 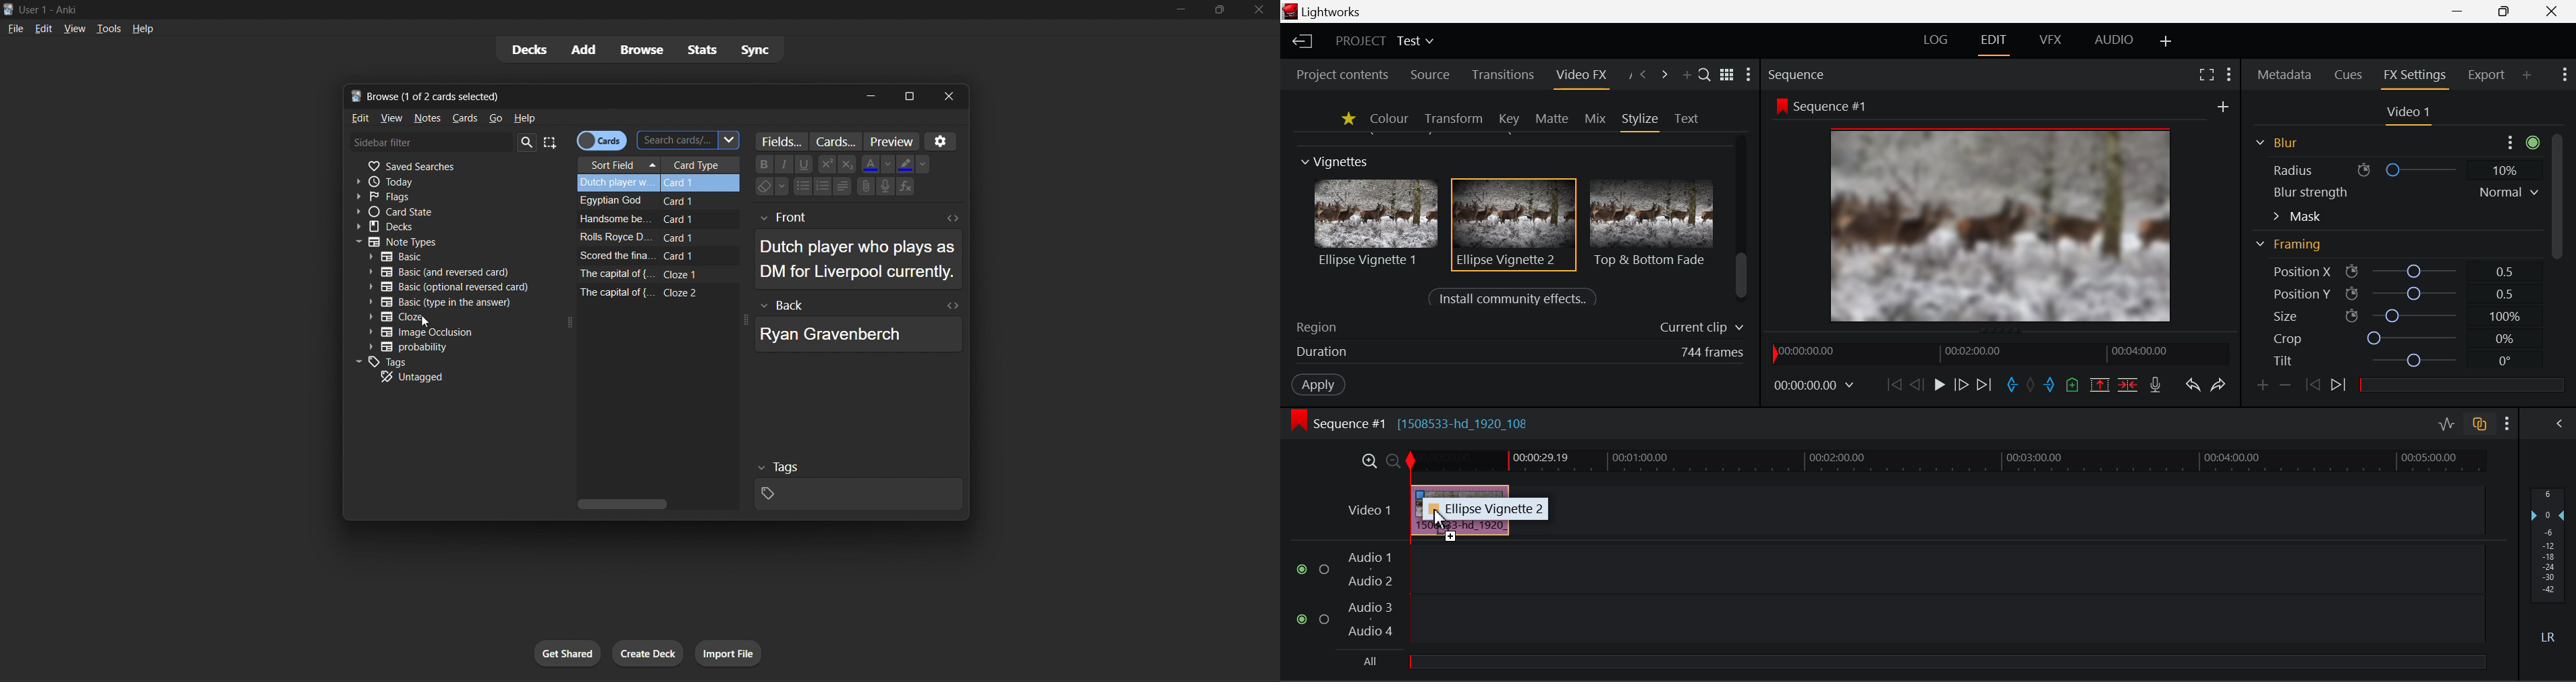 I want to click on Last keyframe, so click(x=2313, y=387).